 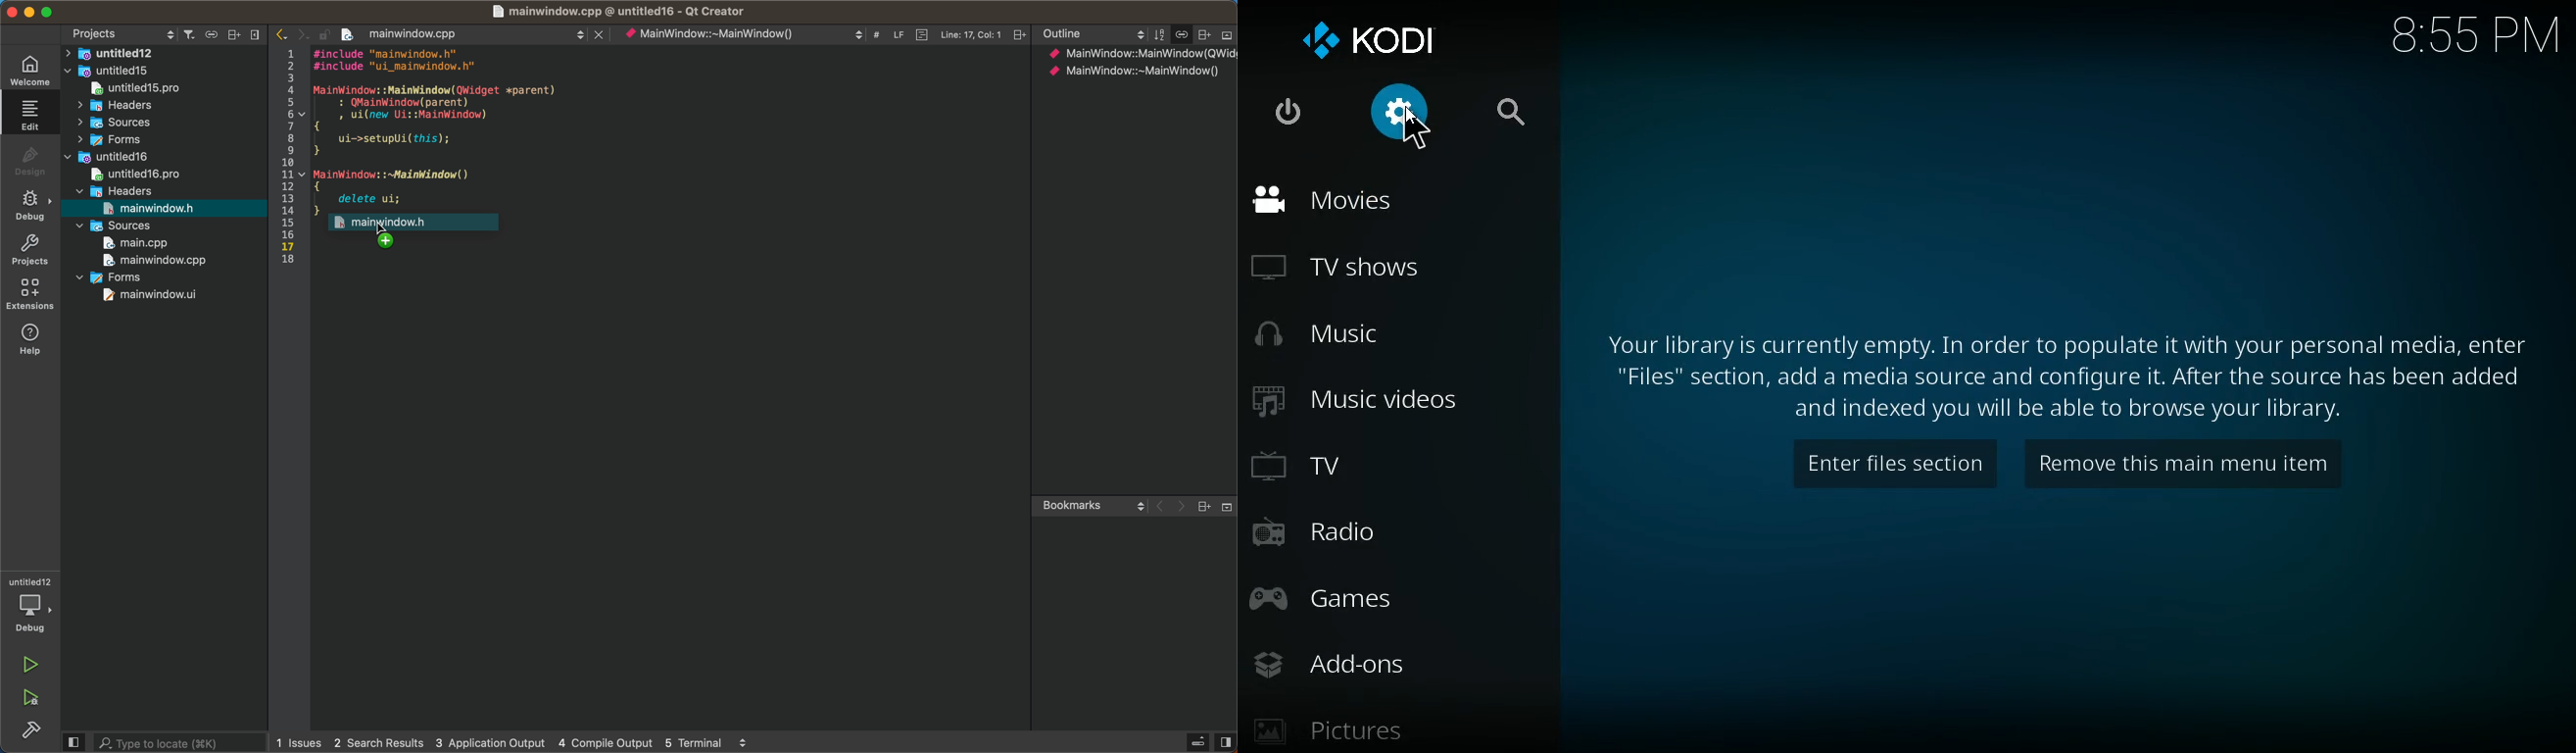 I want to click on kodi logo, so click(x=1385, y=40).